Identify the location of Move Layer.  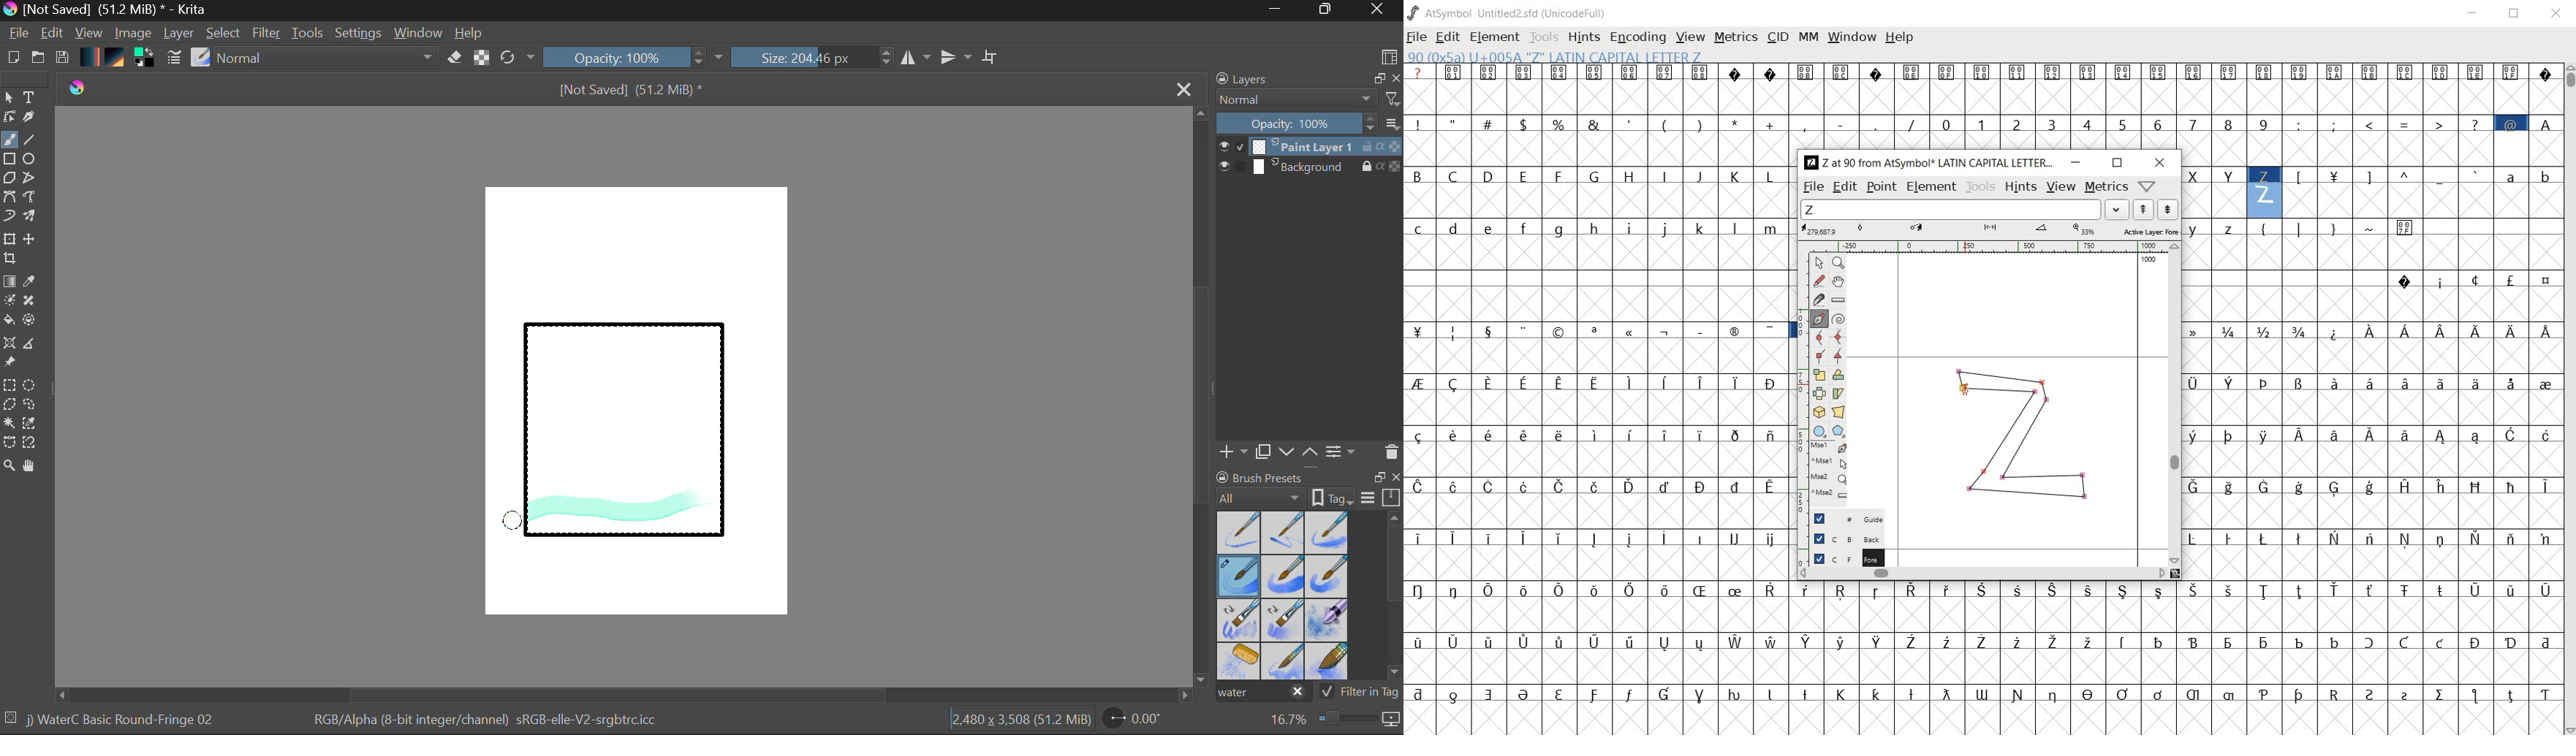
(31, 239).